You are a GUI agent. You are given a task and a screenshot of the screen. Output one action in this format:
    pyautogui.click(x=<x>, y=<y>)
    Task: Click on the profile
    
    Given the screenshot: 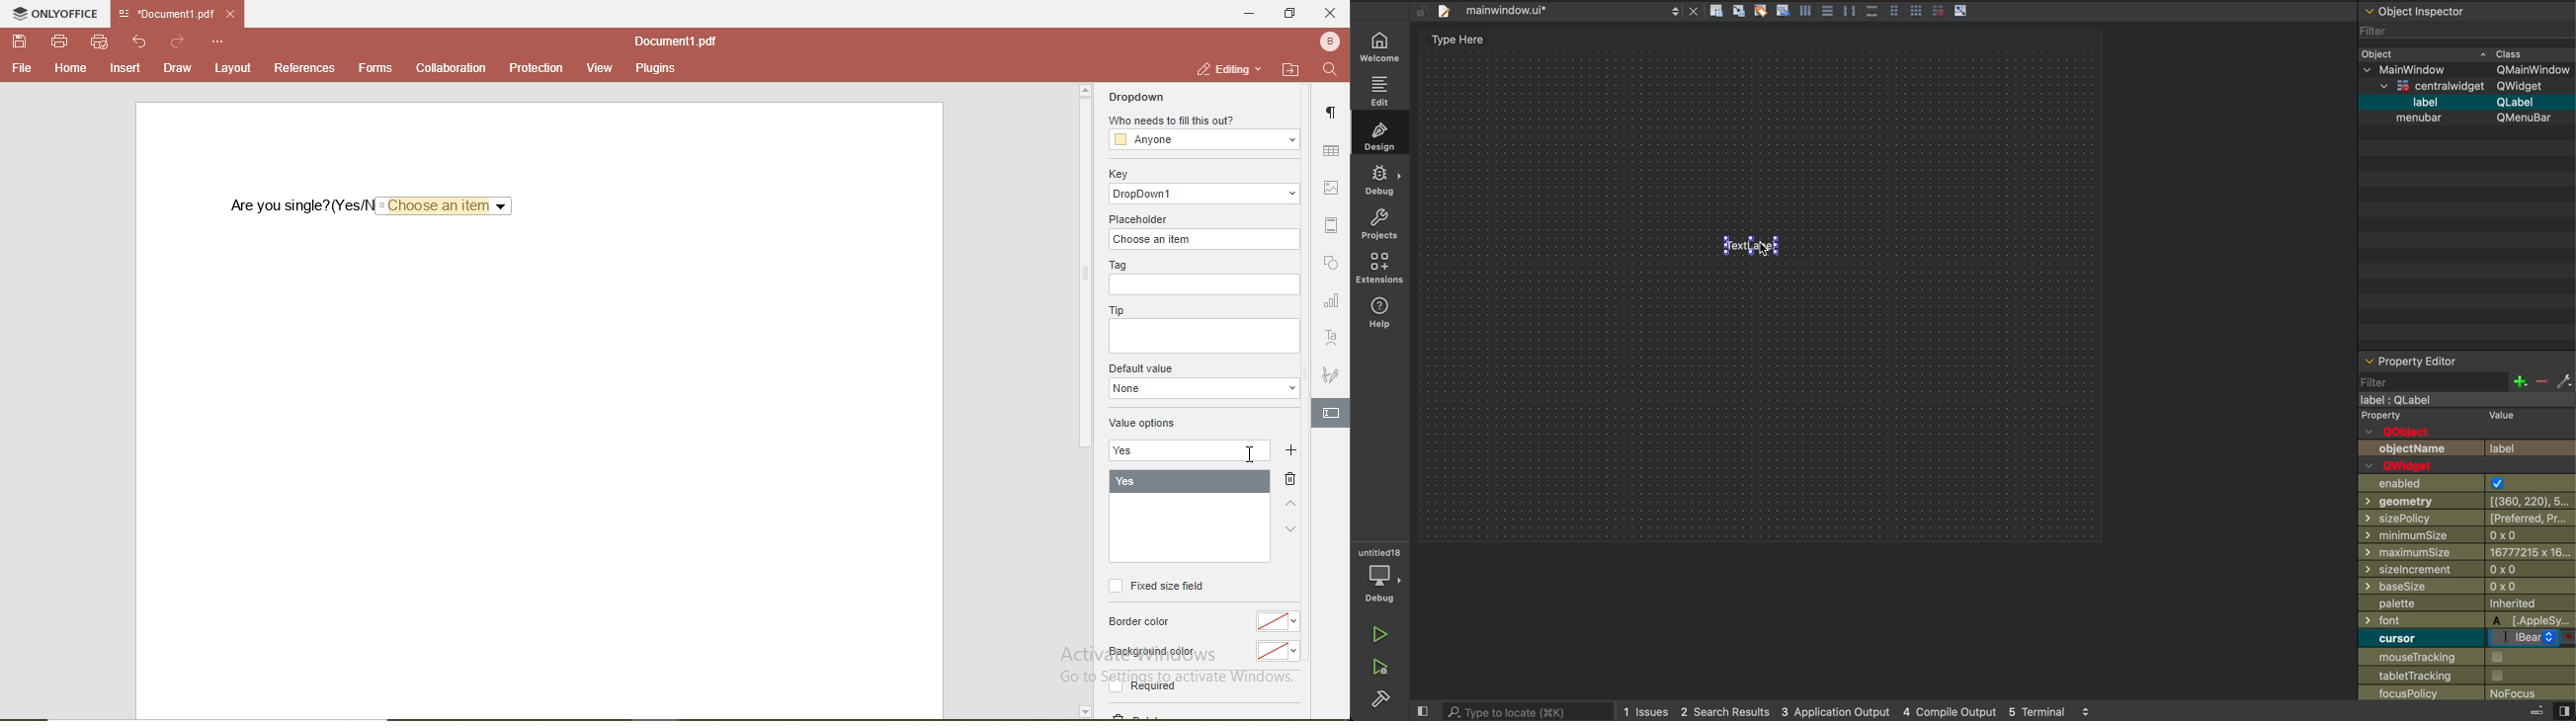 What is the action you would take?
    pyautogui.click(x=1331, y=42)
    